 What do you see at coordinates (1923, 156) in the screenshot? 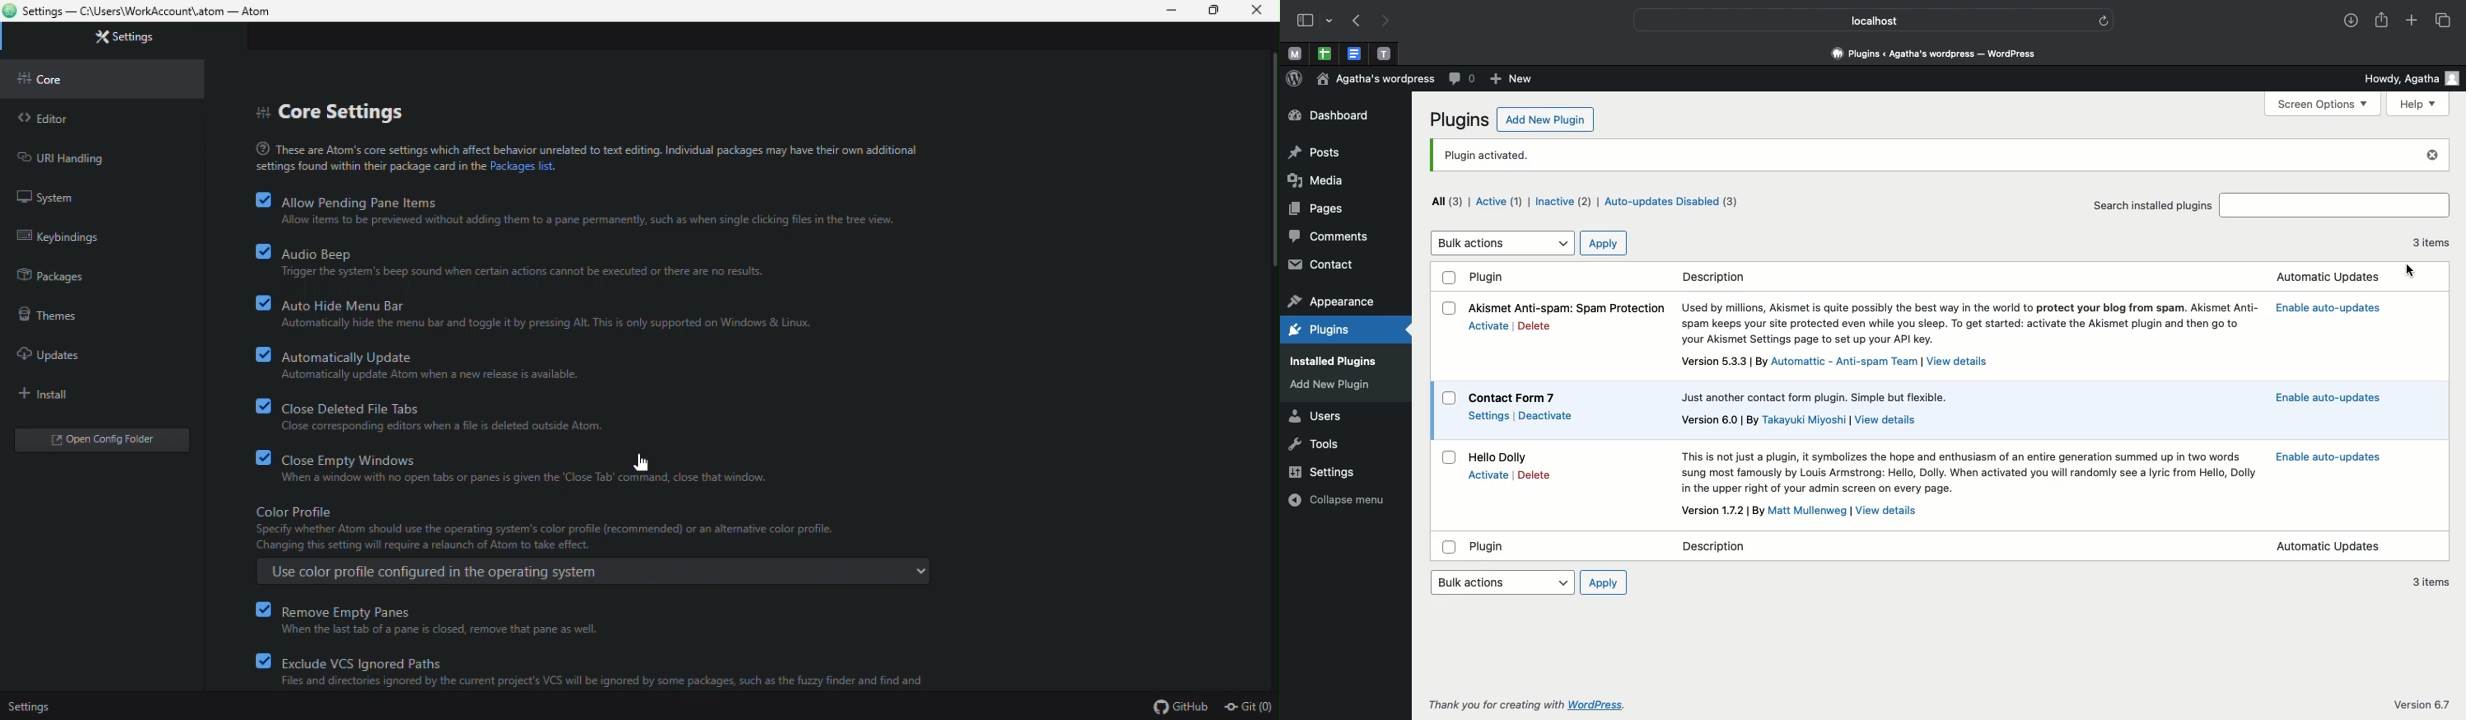
I see `Plugin activated` at bounding box center [1923, 156].